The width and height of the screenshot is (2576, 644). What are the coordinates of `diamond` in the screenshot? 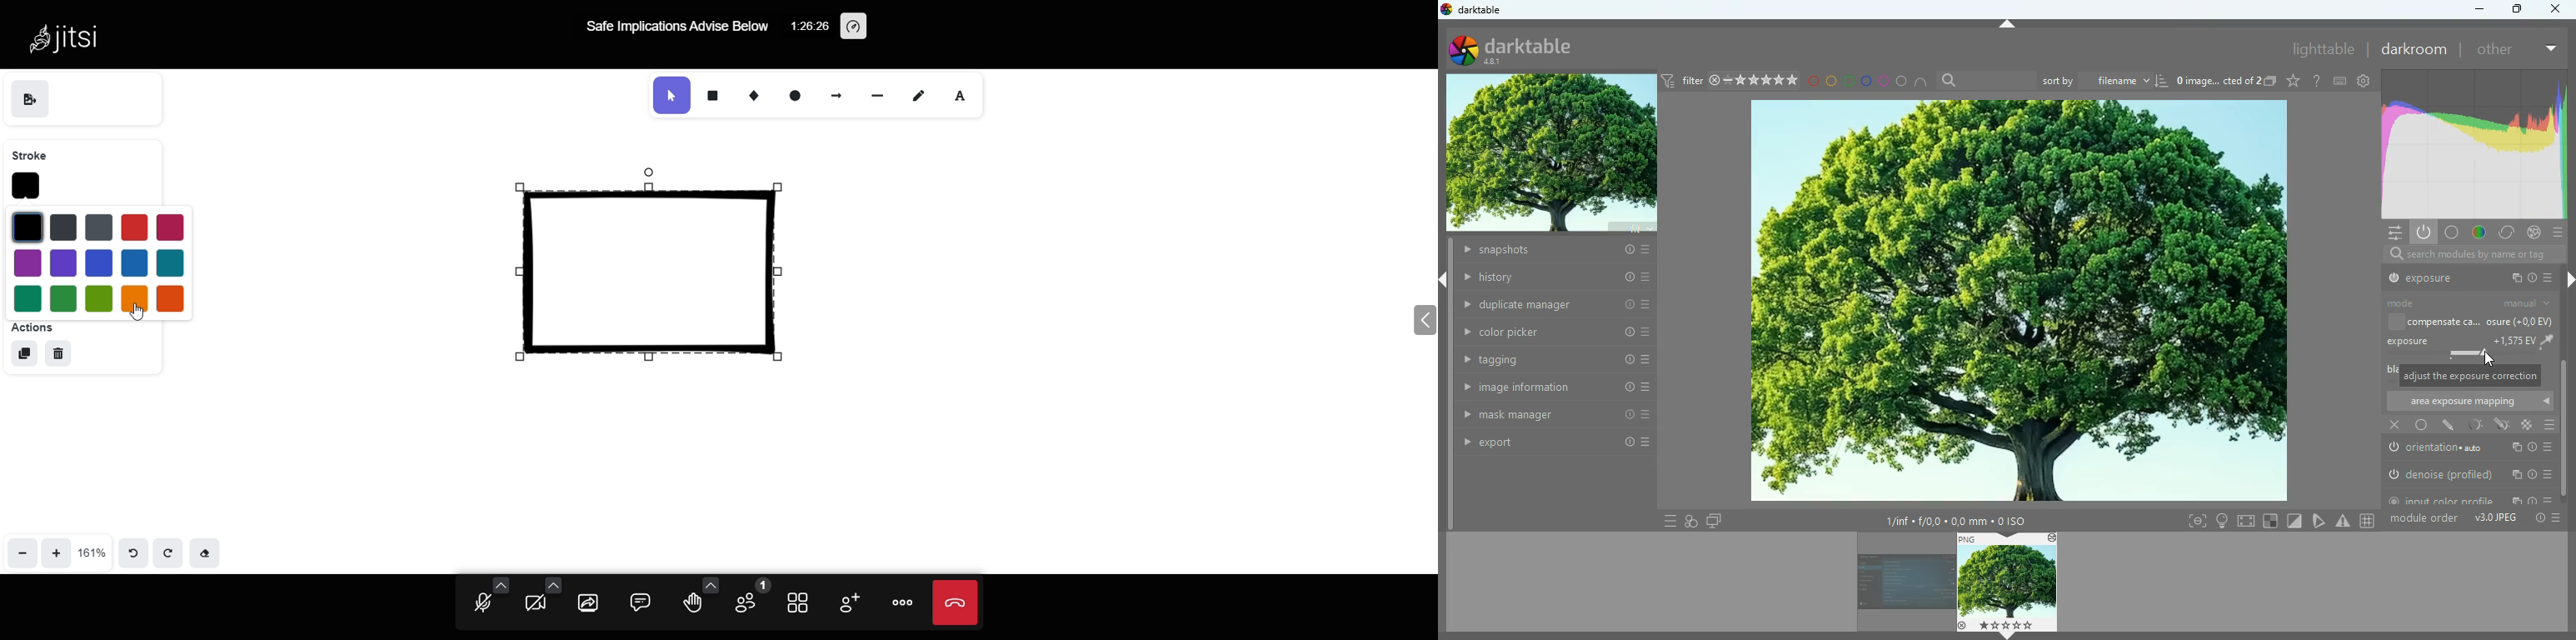 It's located at (751, 93).